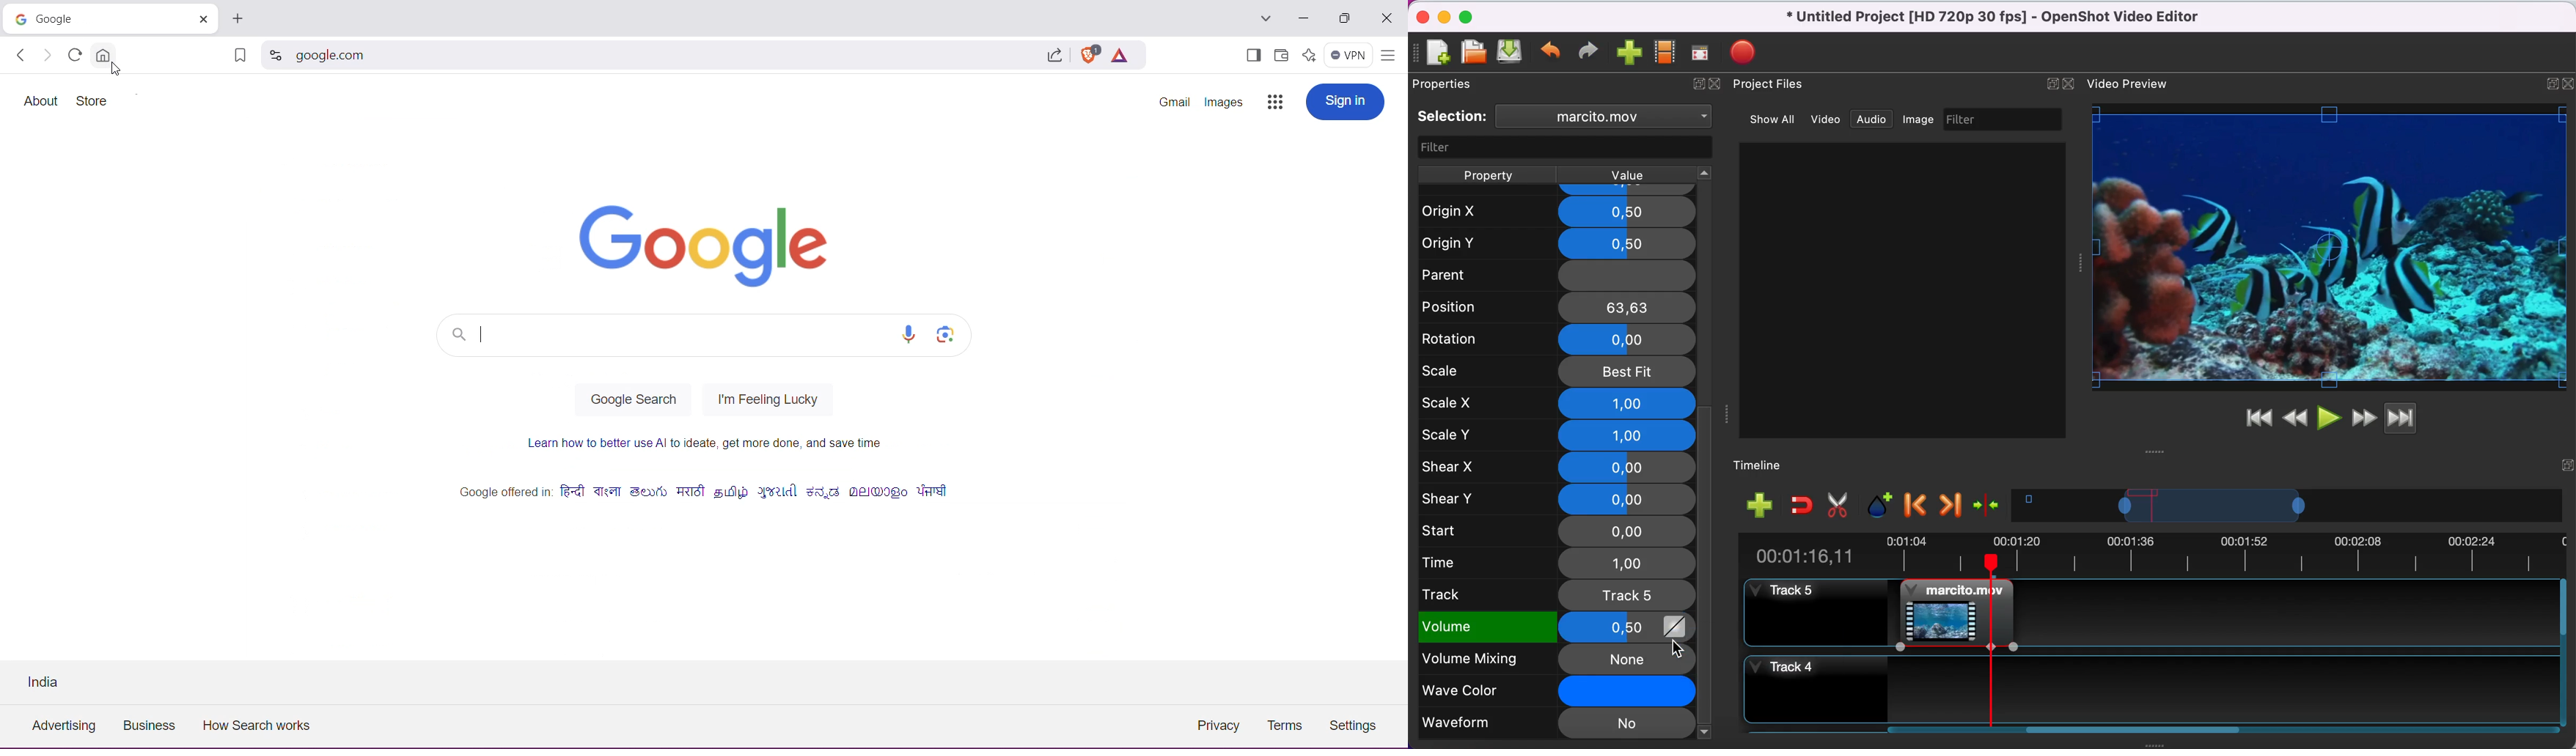 This screenshot has width=2576, height=756. I want to click on video, so click(1826, 119).